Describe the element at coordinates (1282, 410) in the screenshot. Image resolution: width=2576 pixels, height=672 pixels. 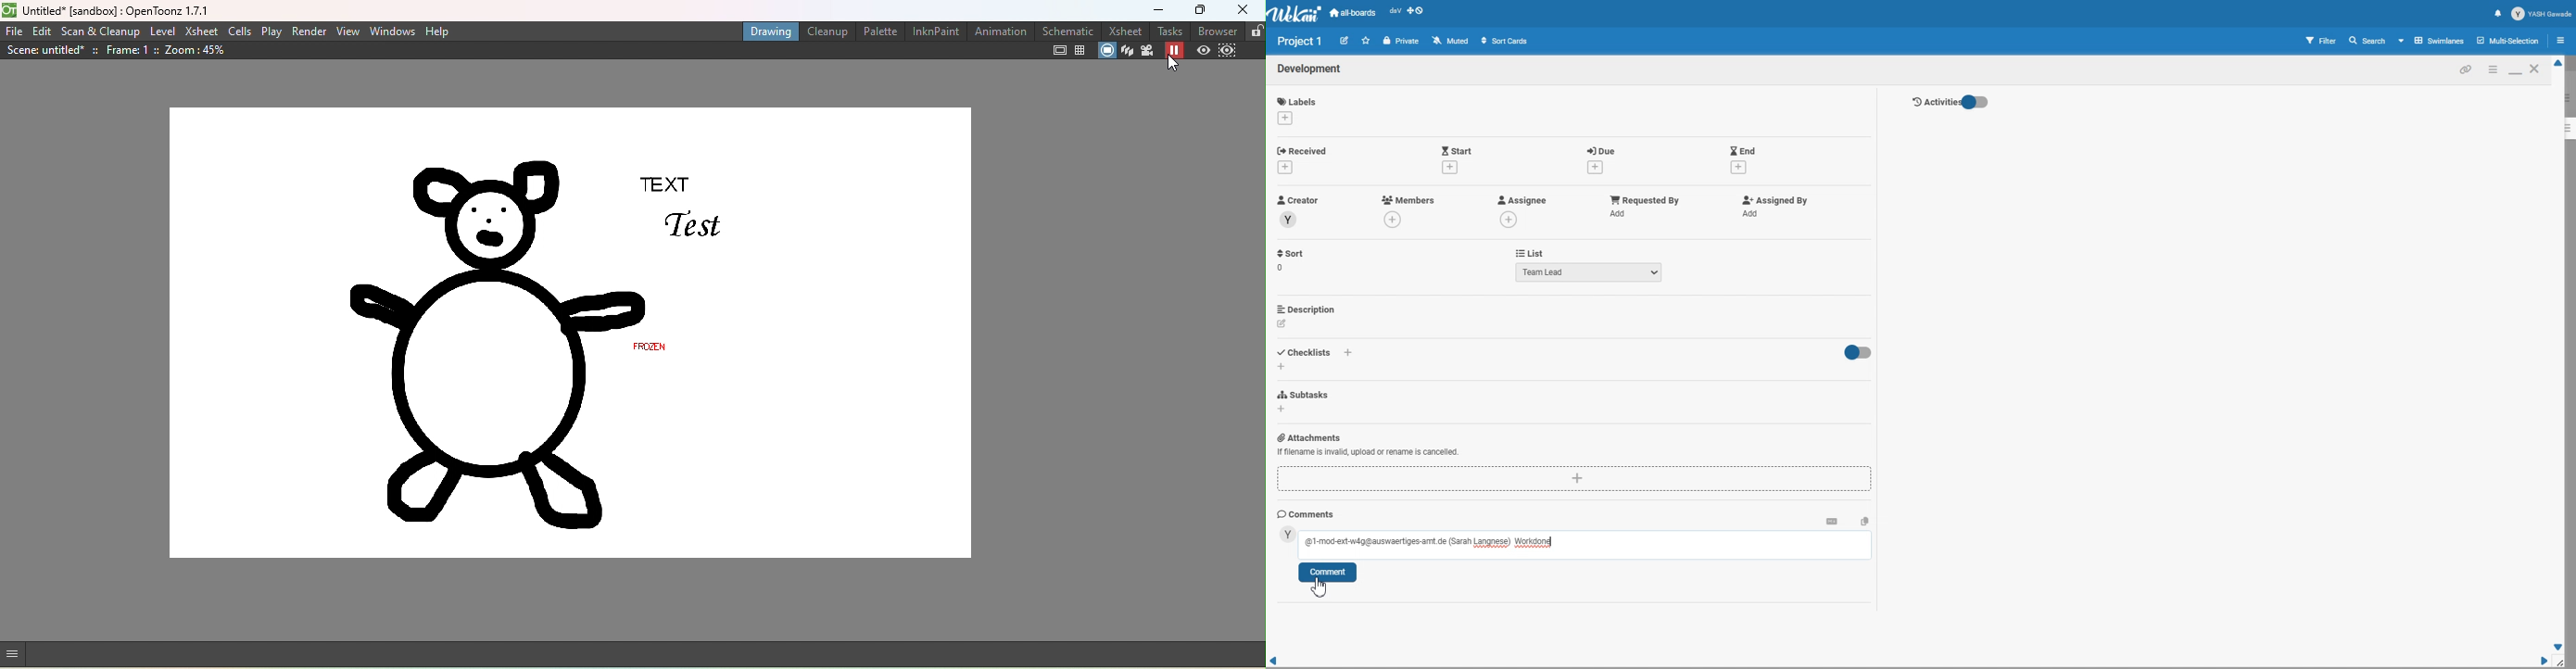
I see `add` at that location.